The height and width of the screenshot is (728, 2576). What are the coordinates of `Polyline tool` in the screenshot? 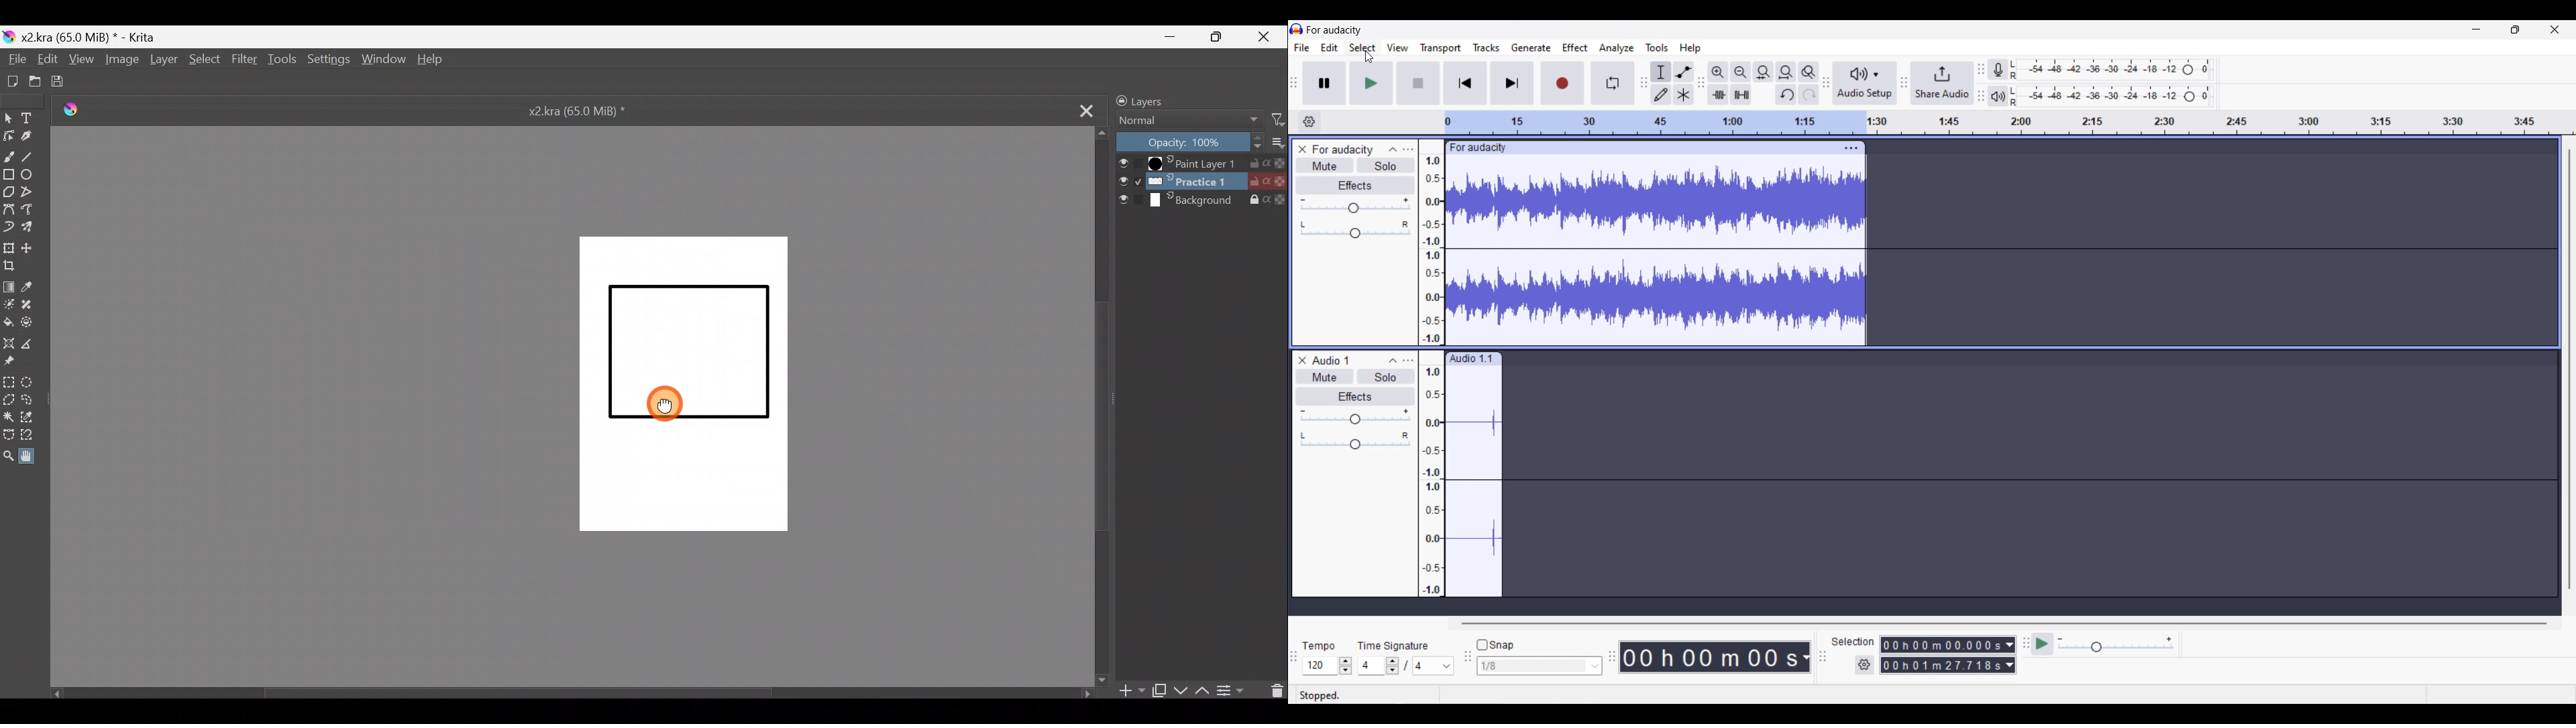 It's located at (32, 193).